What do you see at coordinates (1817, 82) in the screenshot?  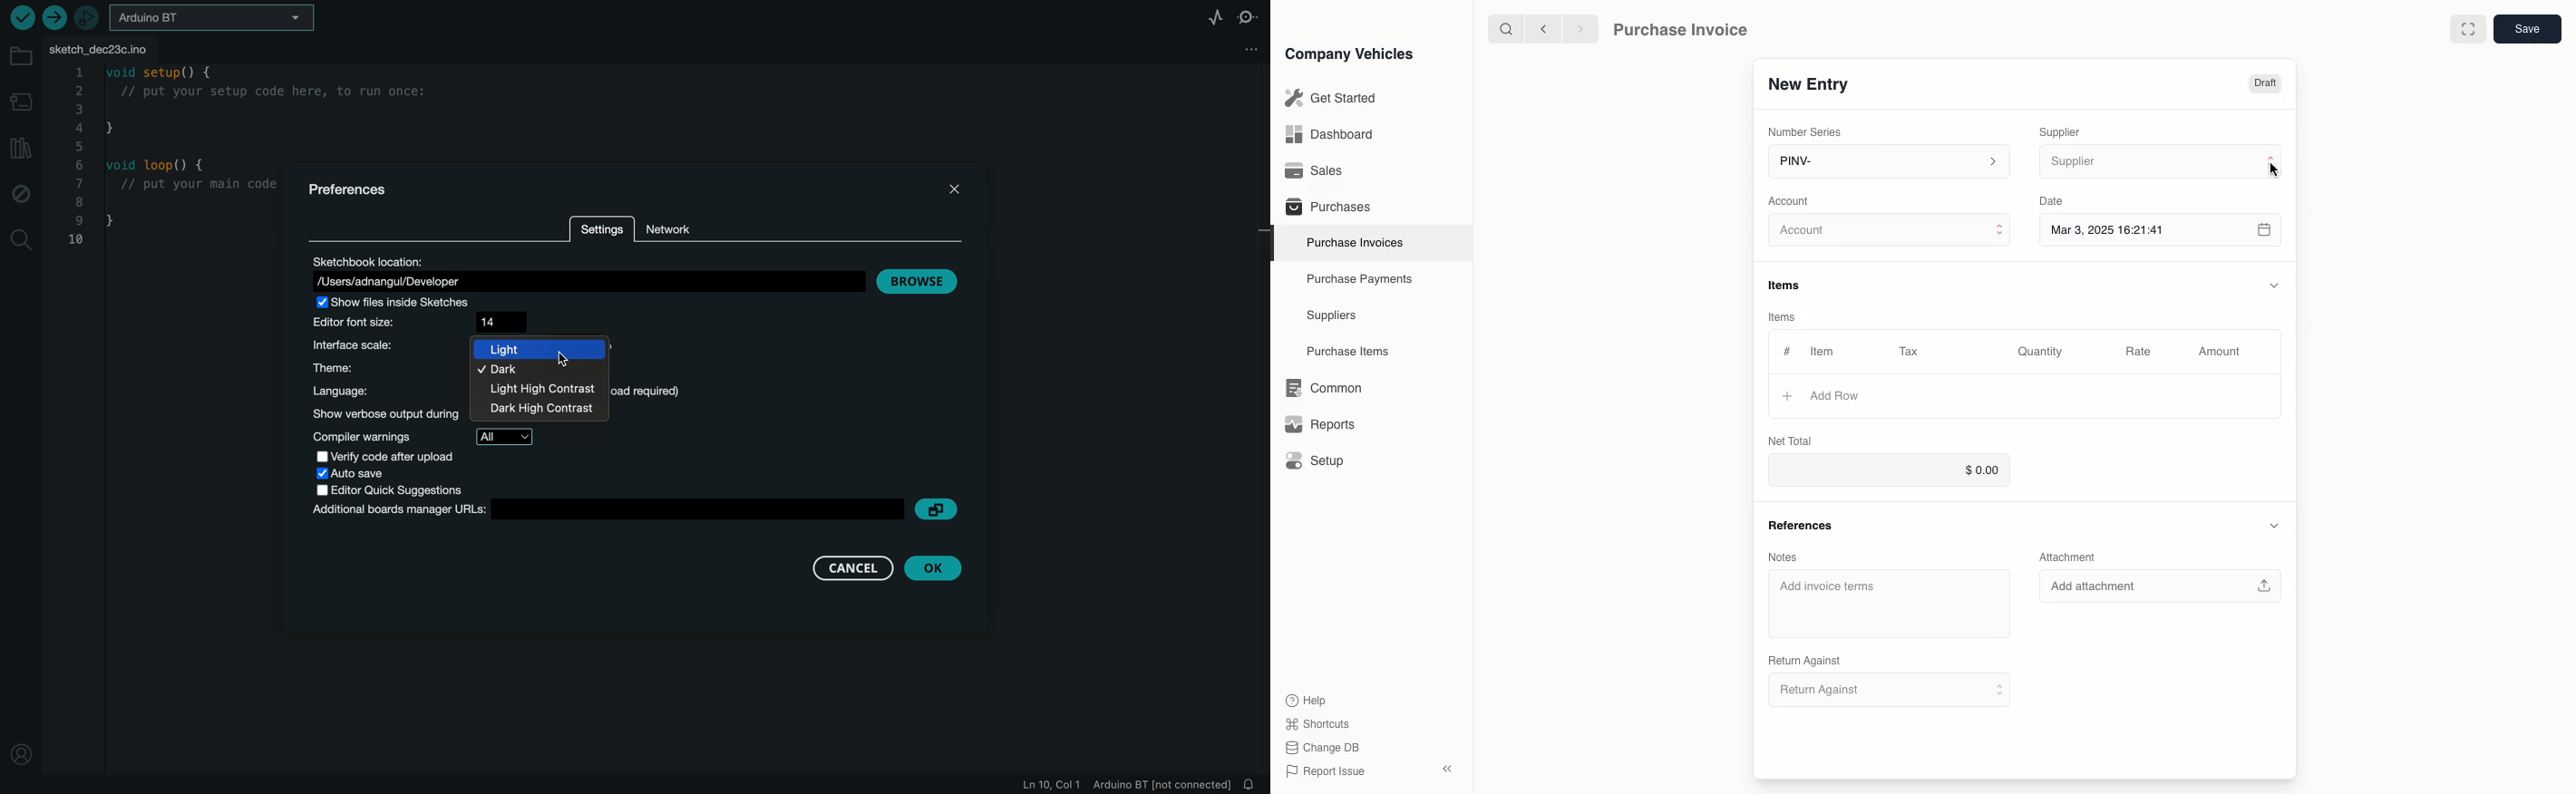 I see `New Entry` at bounding box center [1817, 82].